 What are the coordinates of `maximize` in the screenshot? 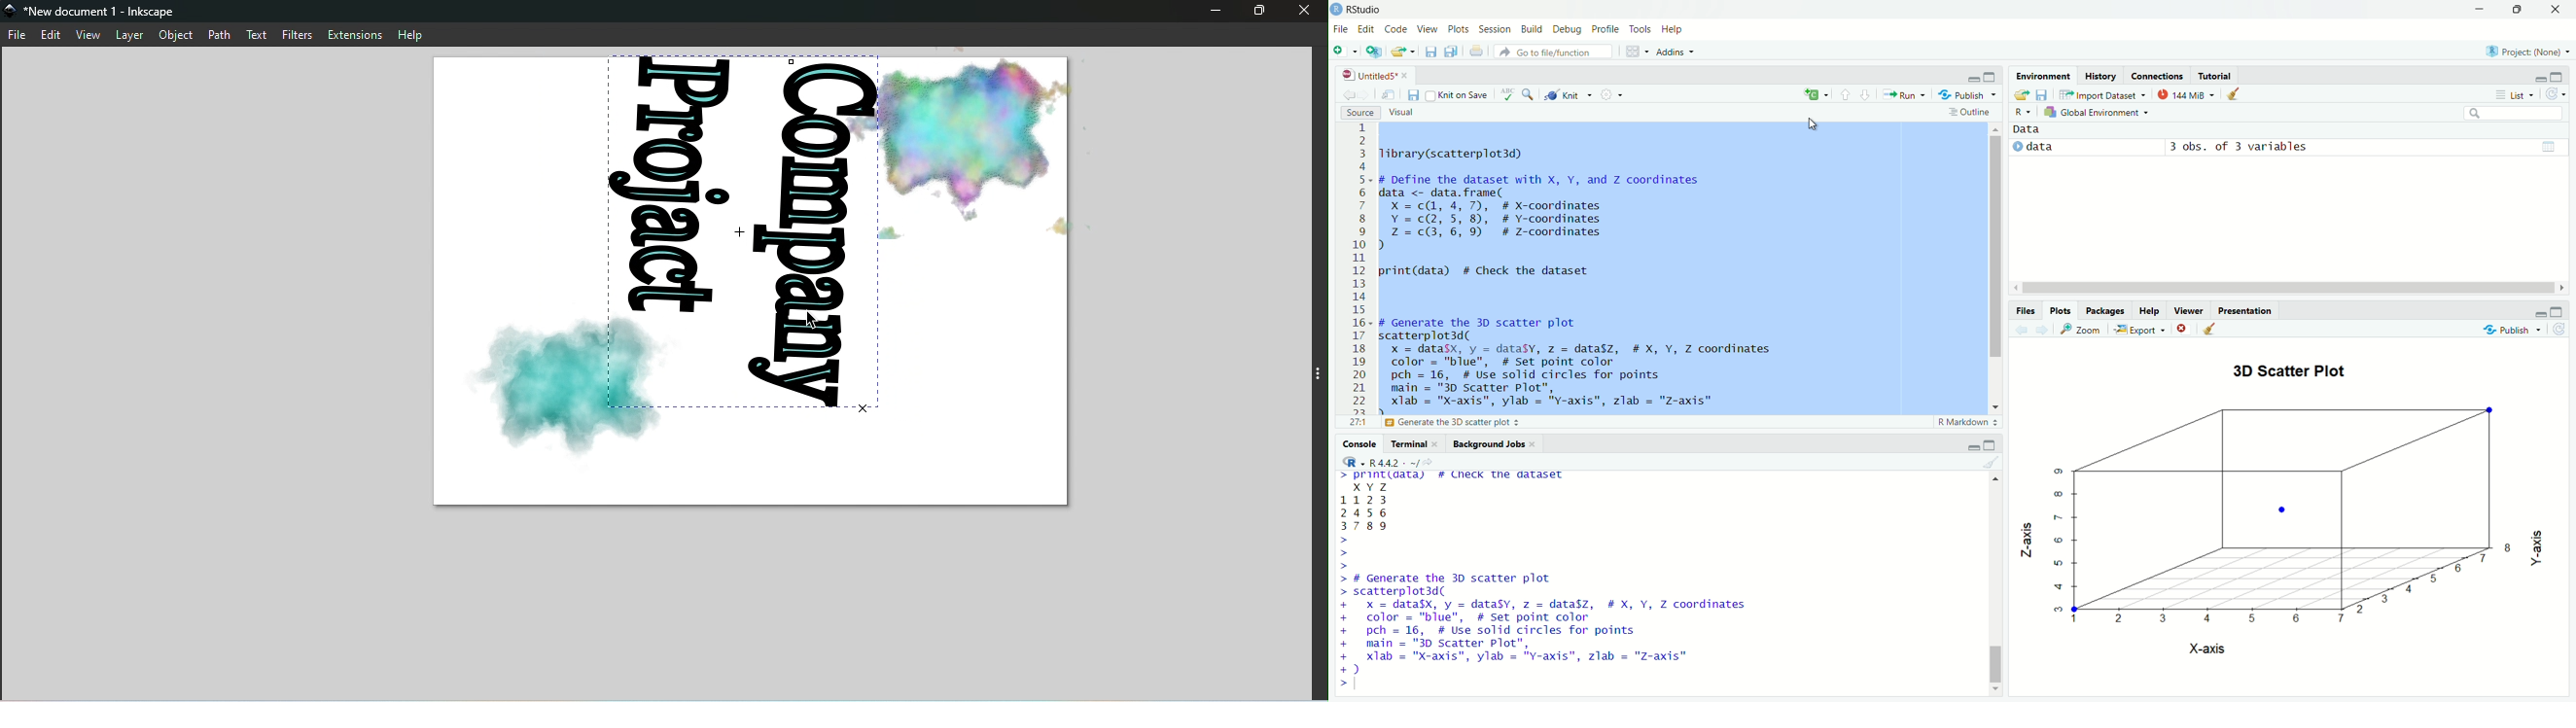 It's located at (2518, 10).